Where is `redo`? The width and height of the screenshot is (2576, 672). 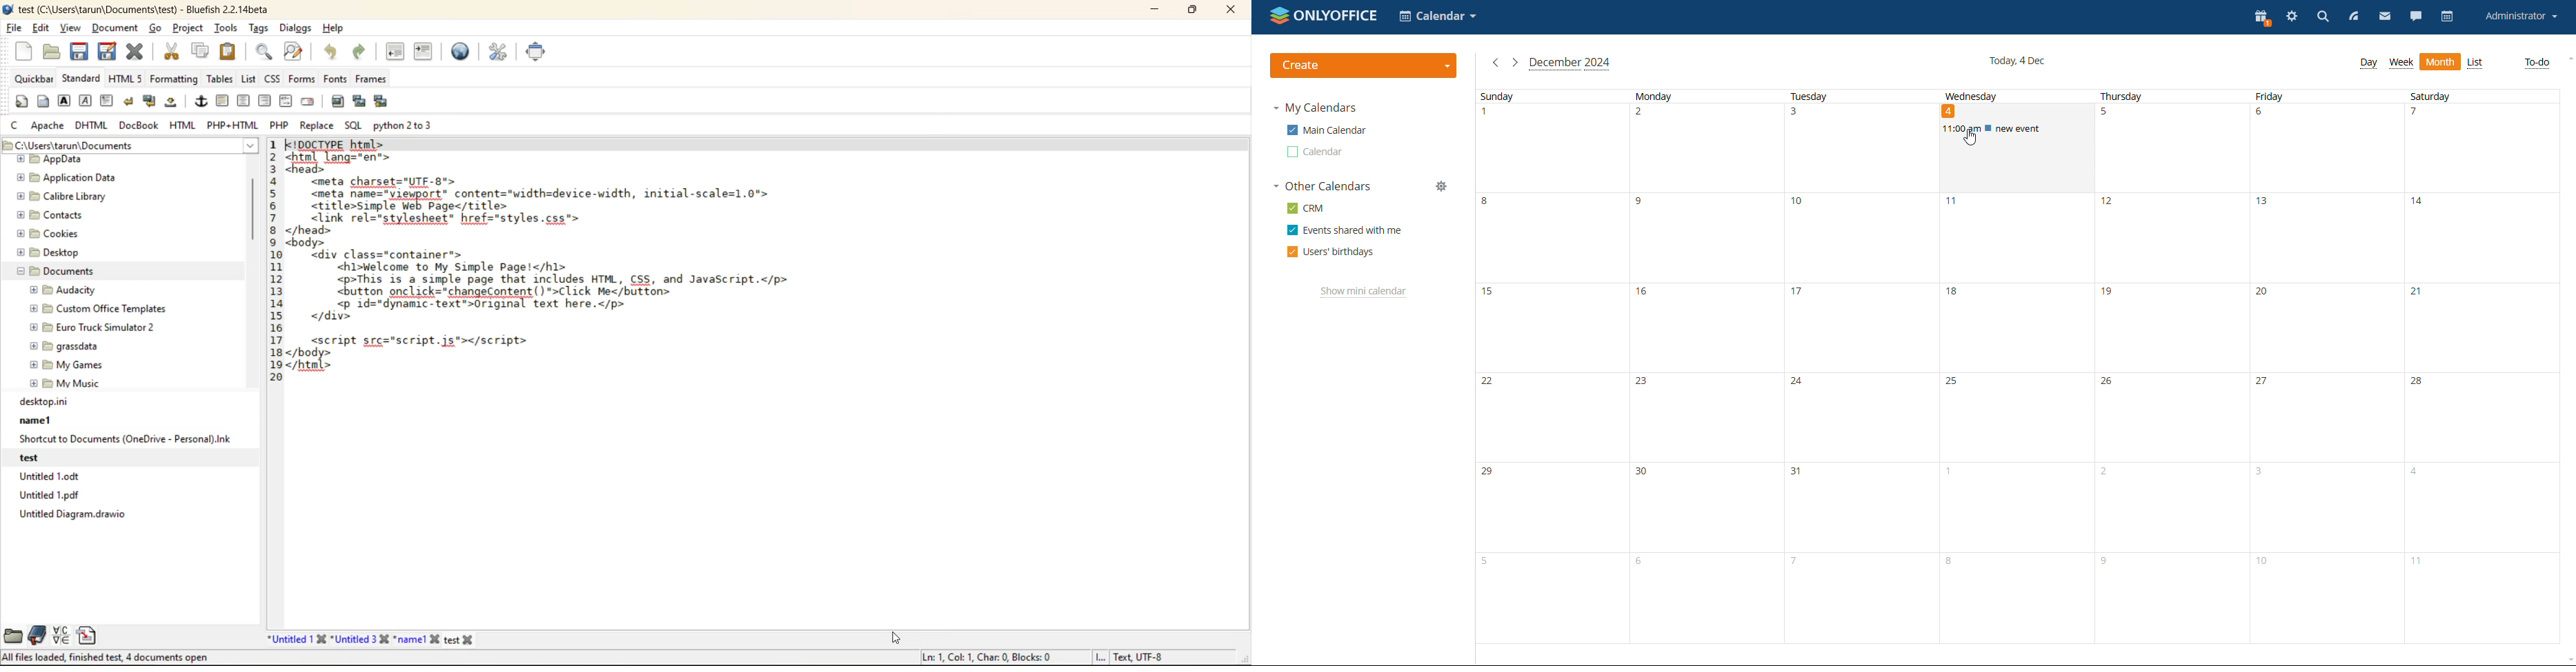 redo is located at coordinates (362, 51).